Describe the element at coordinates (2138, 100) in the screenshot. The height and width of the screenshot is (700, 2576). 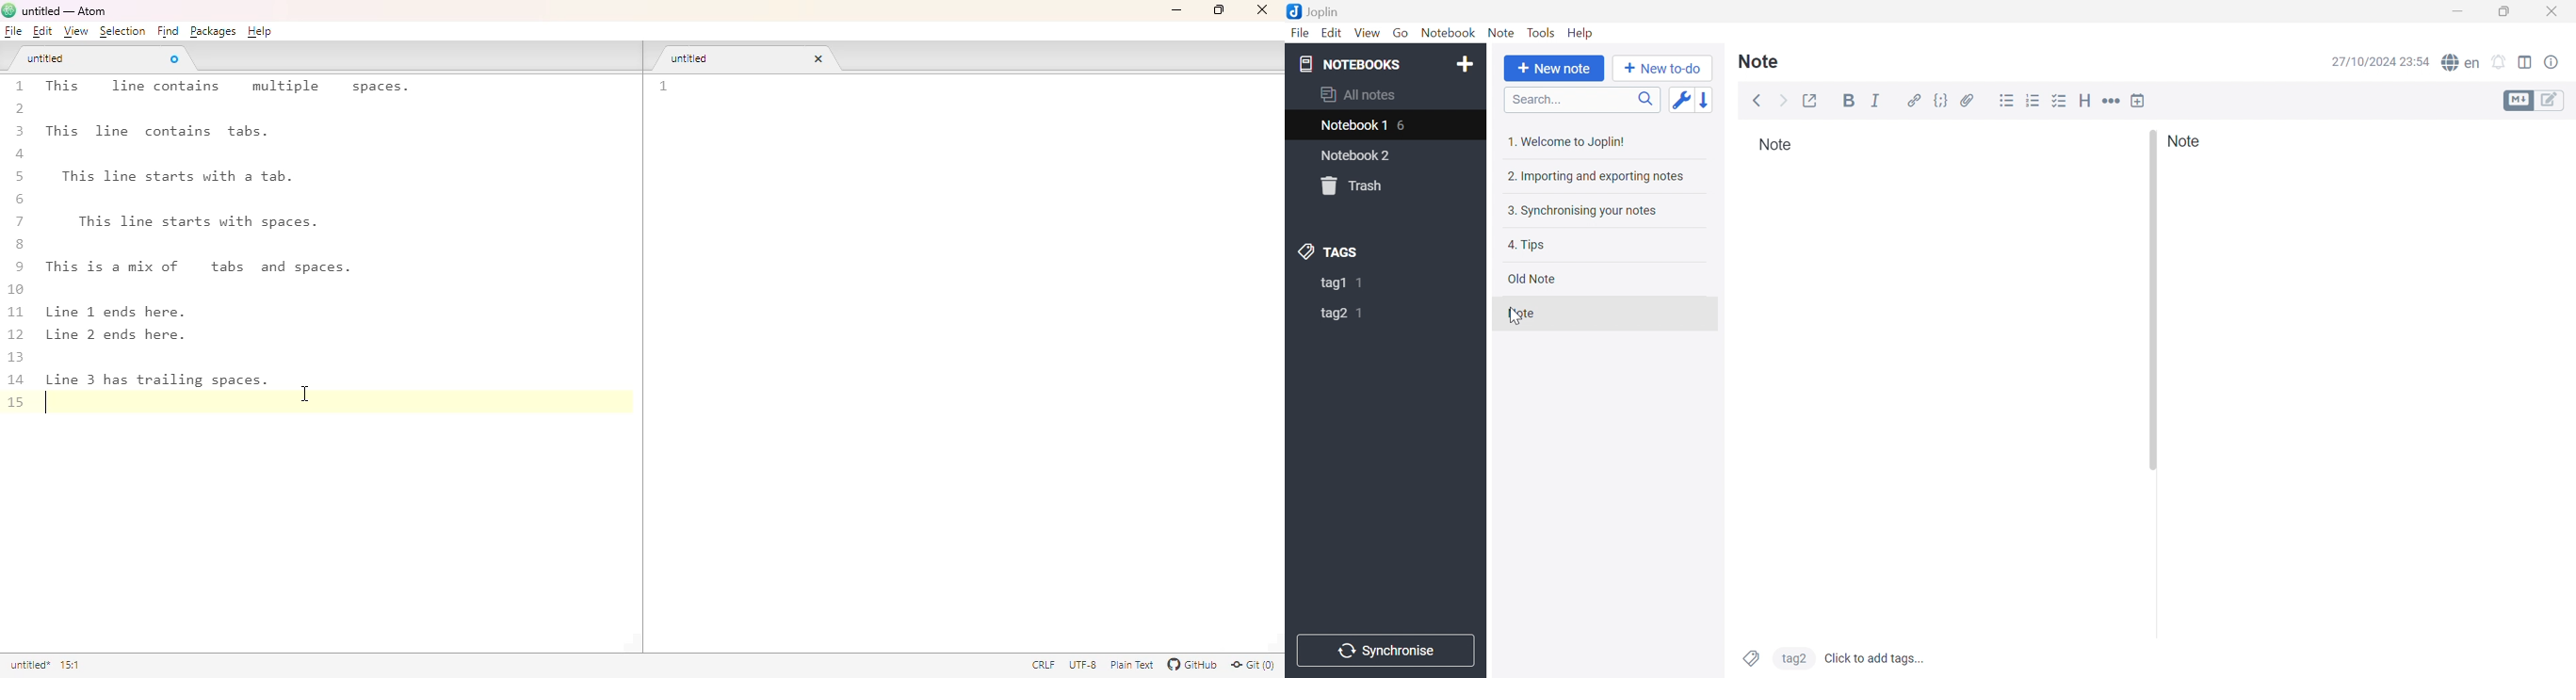
I see `Insert time` at that location.